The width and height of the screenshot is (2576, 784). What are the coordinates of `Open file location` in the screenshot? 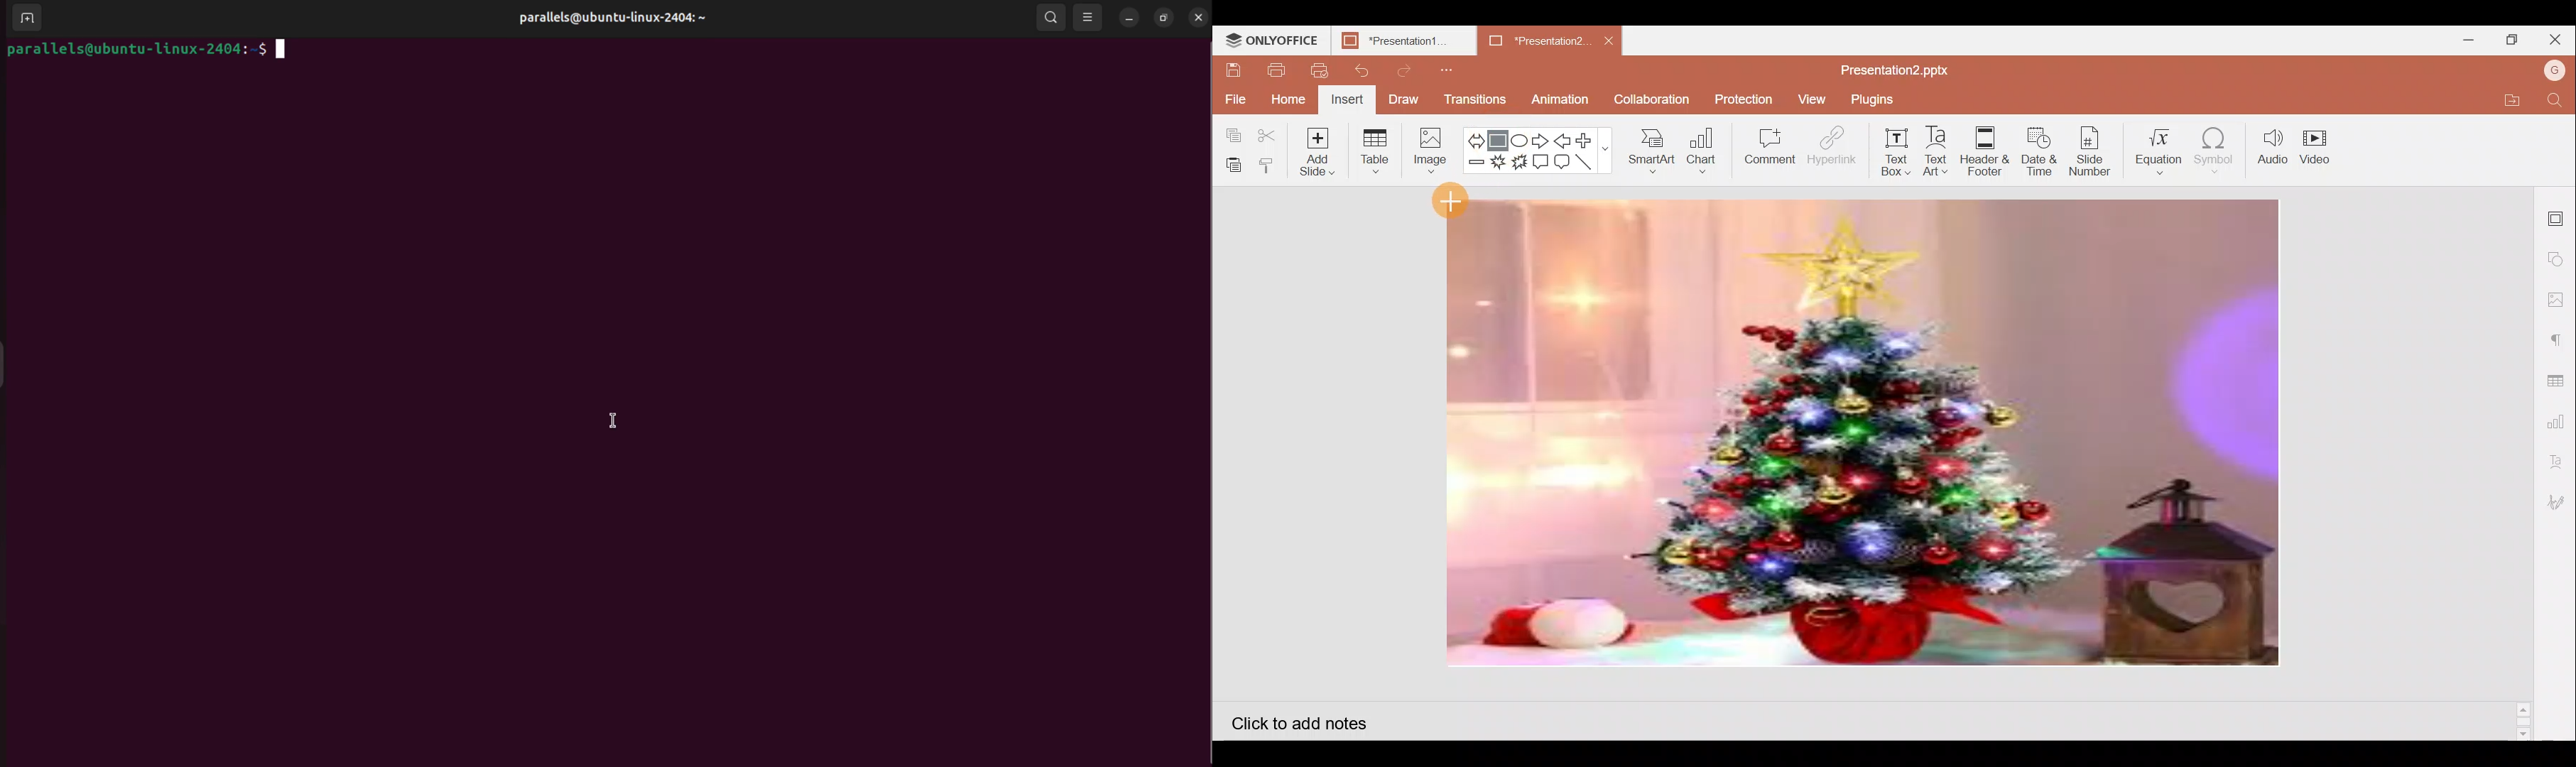 It's located at (2521, 99).